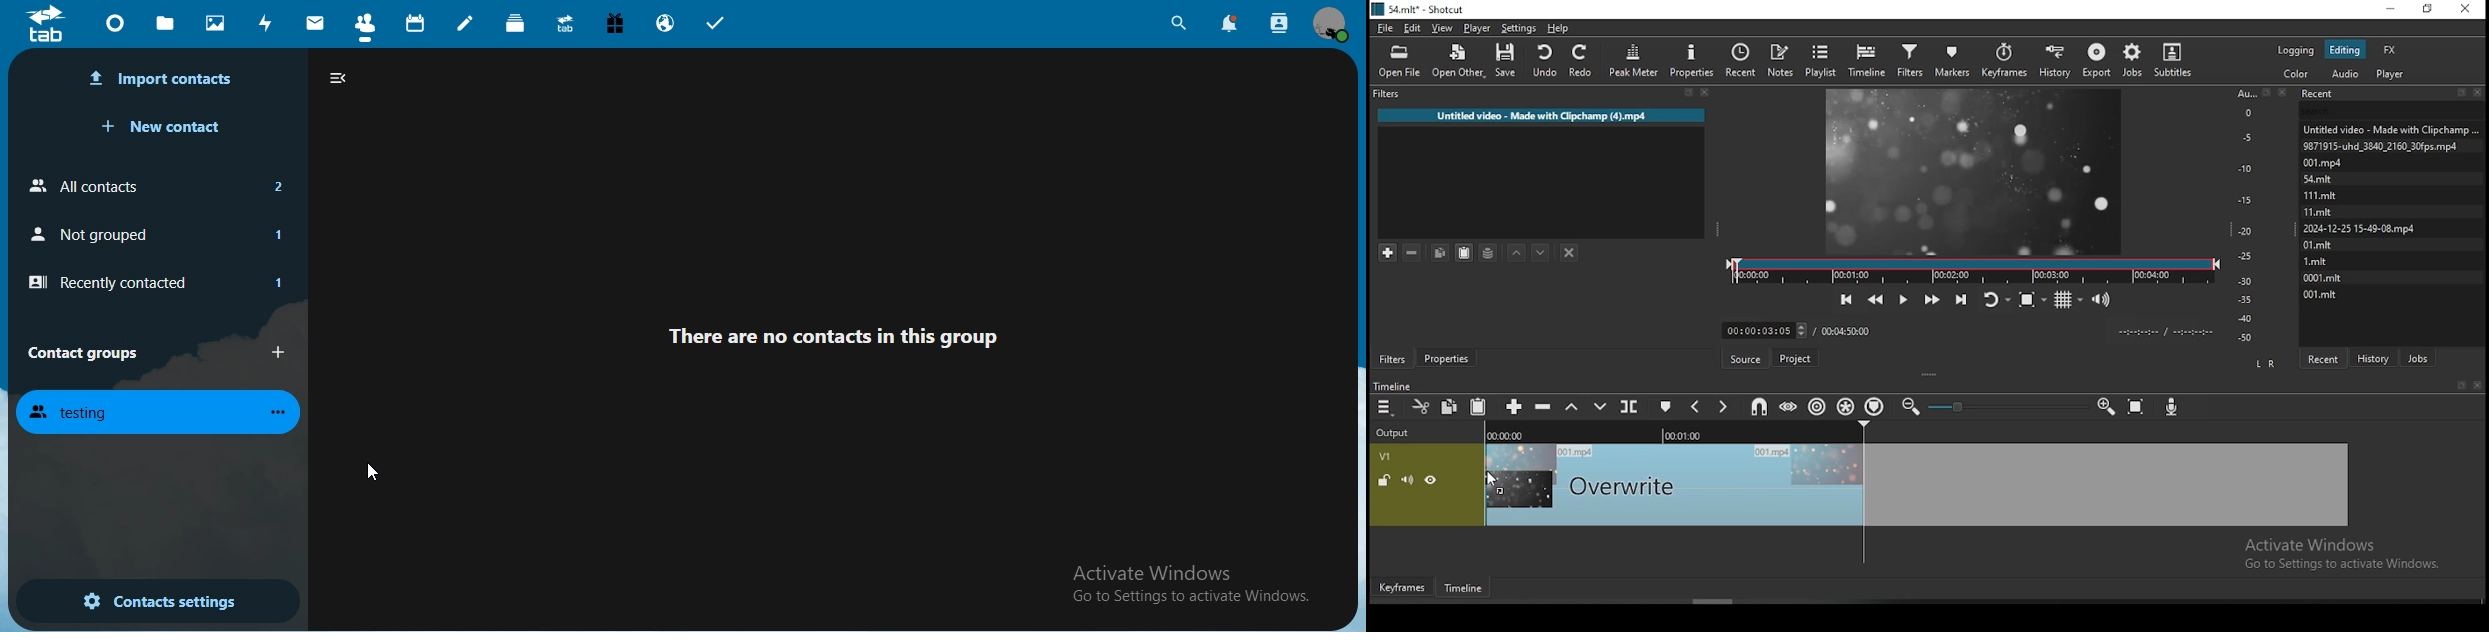 The width and height of the screenshot is (2492, 644). What do you see at coordinates (2420, 358) in the screenshot?
I see `jobs` at bounding box center [2420, 358].